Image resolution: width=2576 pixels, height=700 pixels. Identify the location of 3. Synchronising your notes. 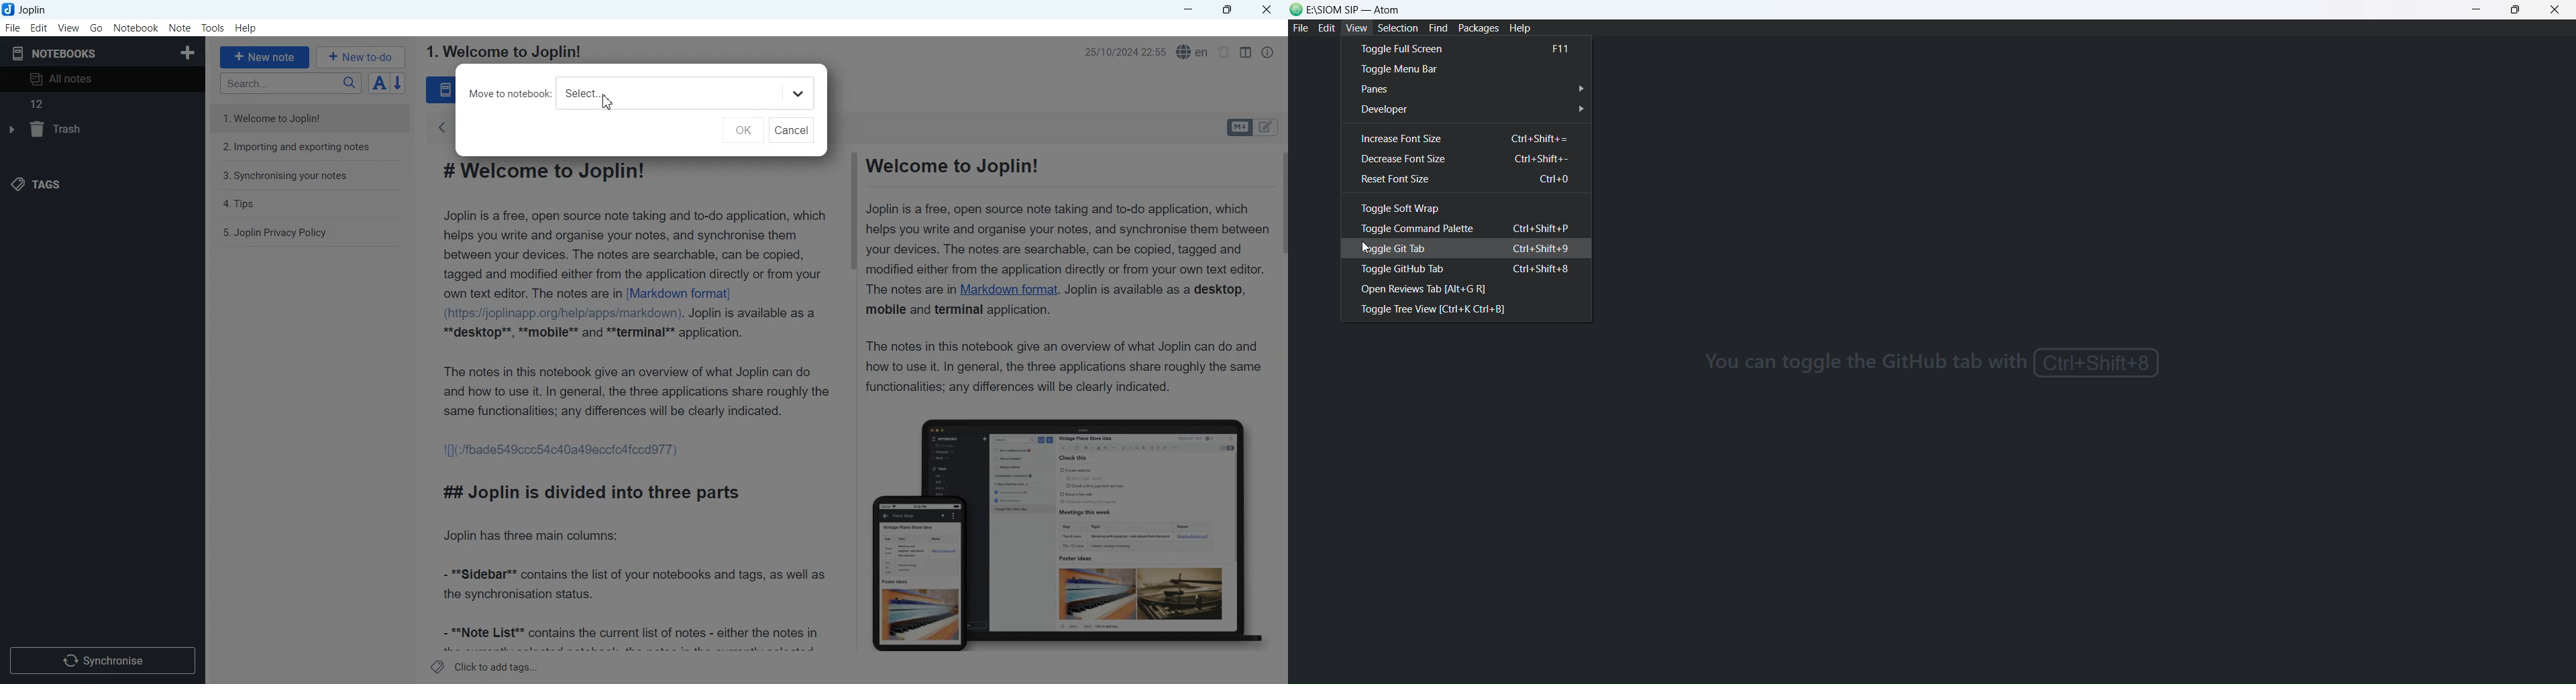
(285, 176).